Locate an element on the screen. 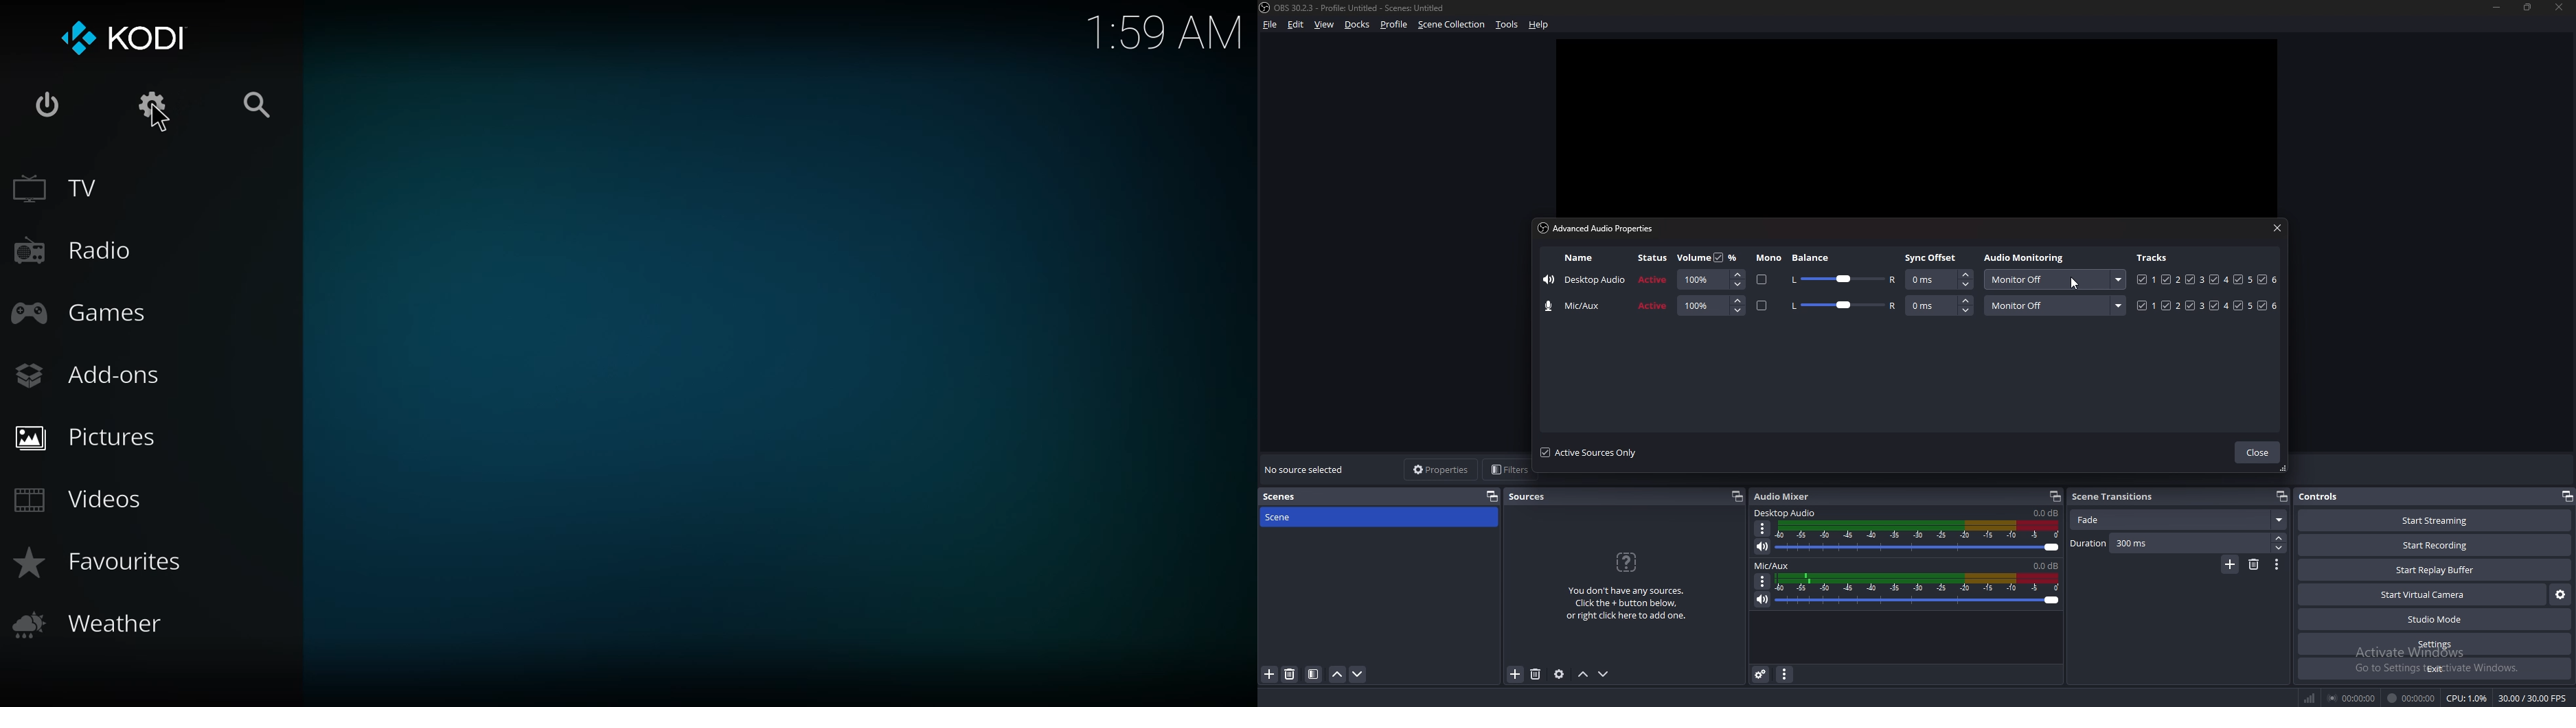  options is located at coordinates (1765, 529).